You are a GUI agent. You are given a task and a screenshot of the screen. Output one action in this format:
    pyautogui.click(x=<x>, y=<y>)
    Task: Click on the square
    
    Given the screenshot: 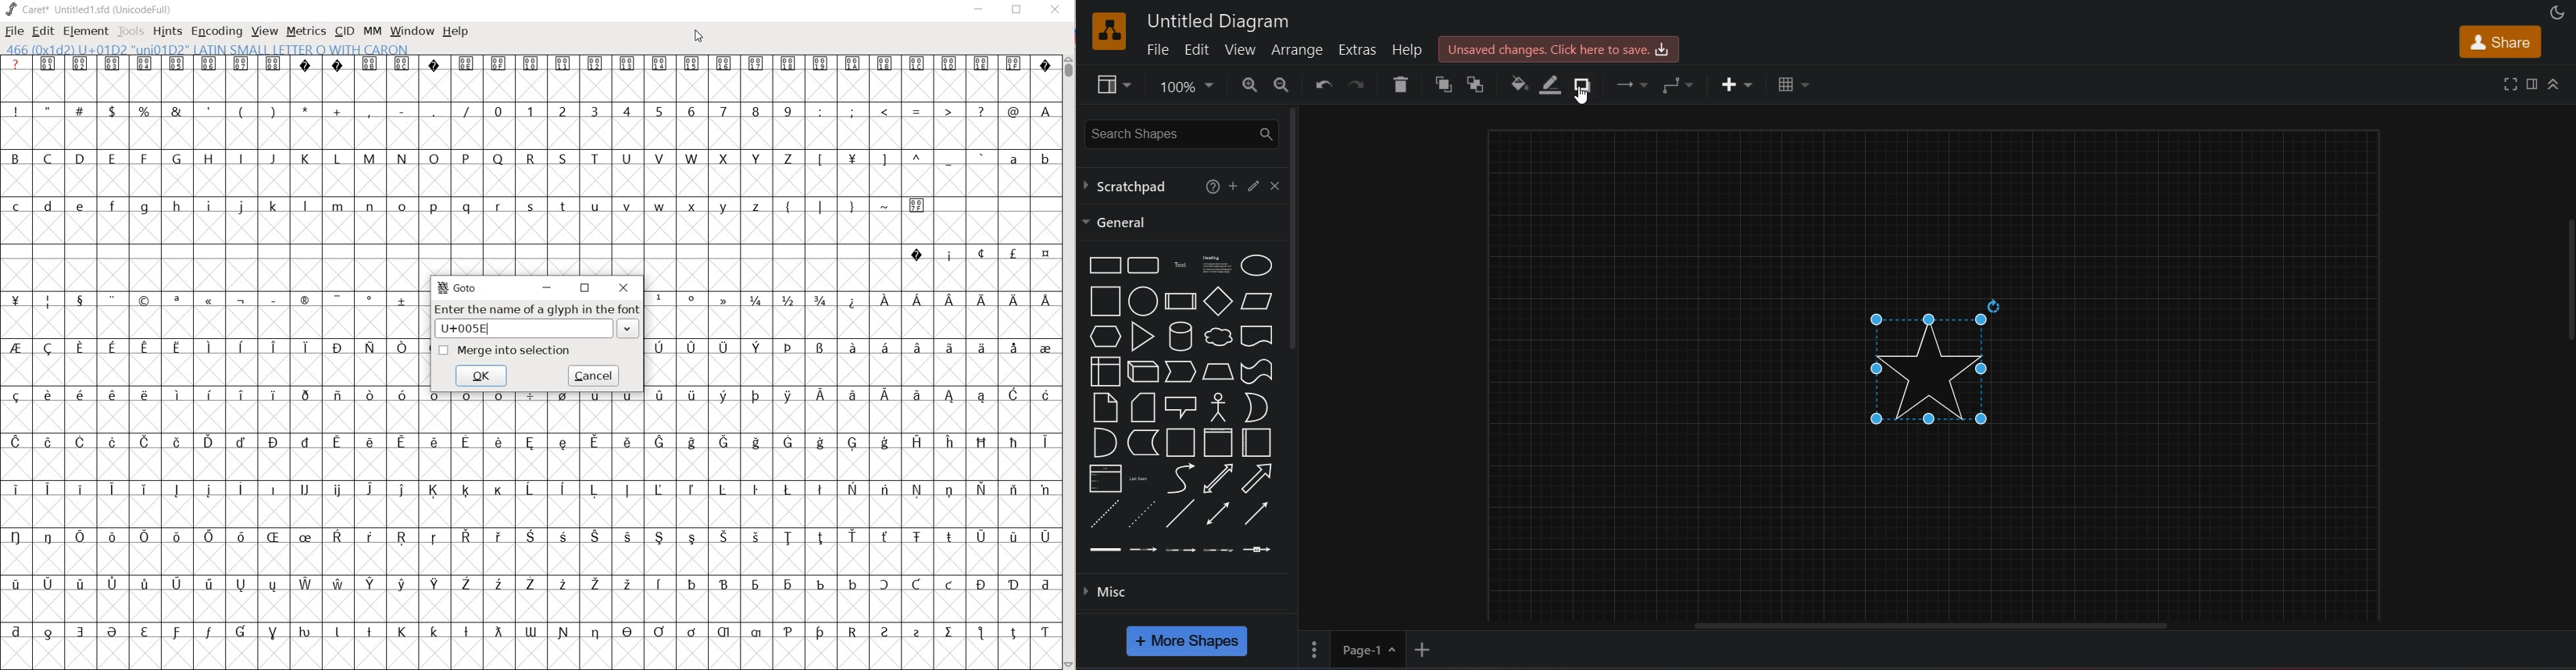 What is the action you would take?
    pyautogui.click(x=1102, y=301)
    